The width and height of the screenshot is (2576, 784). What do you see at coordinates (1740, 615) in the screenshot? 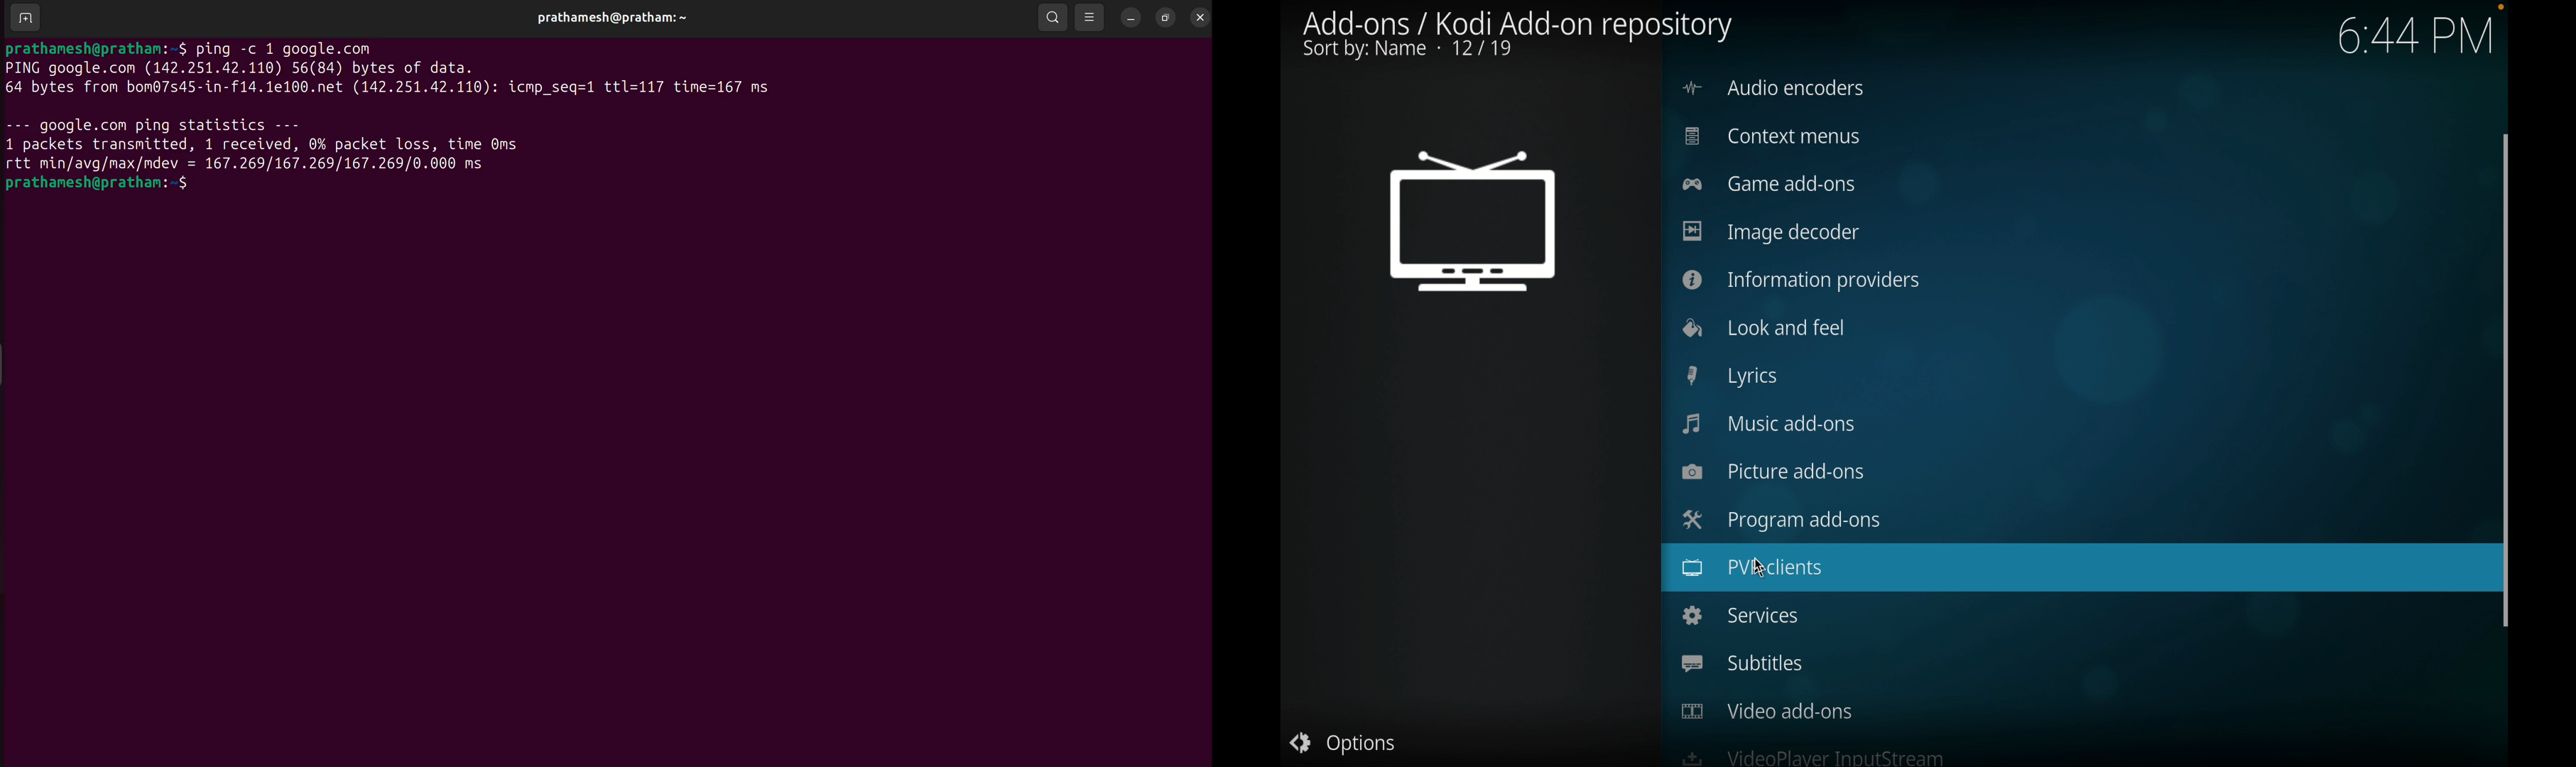
I see `services` at bounding box center [1740, 615].